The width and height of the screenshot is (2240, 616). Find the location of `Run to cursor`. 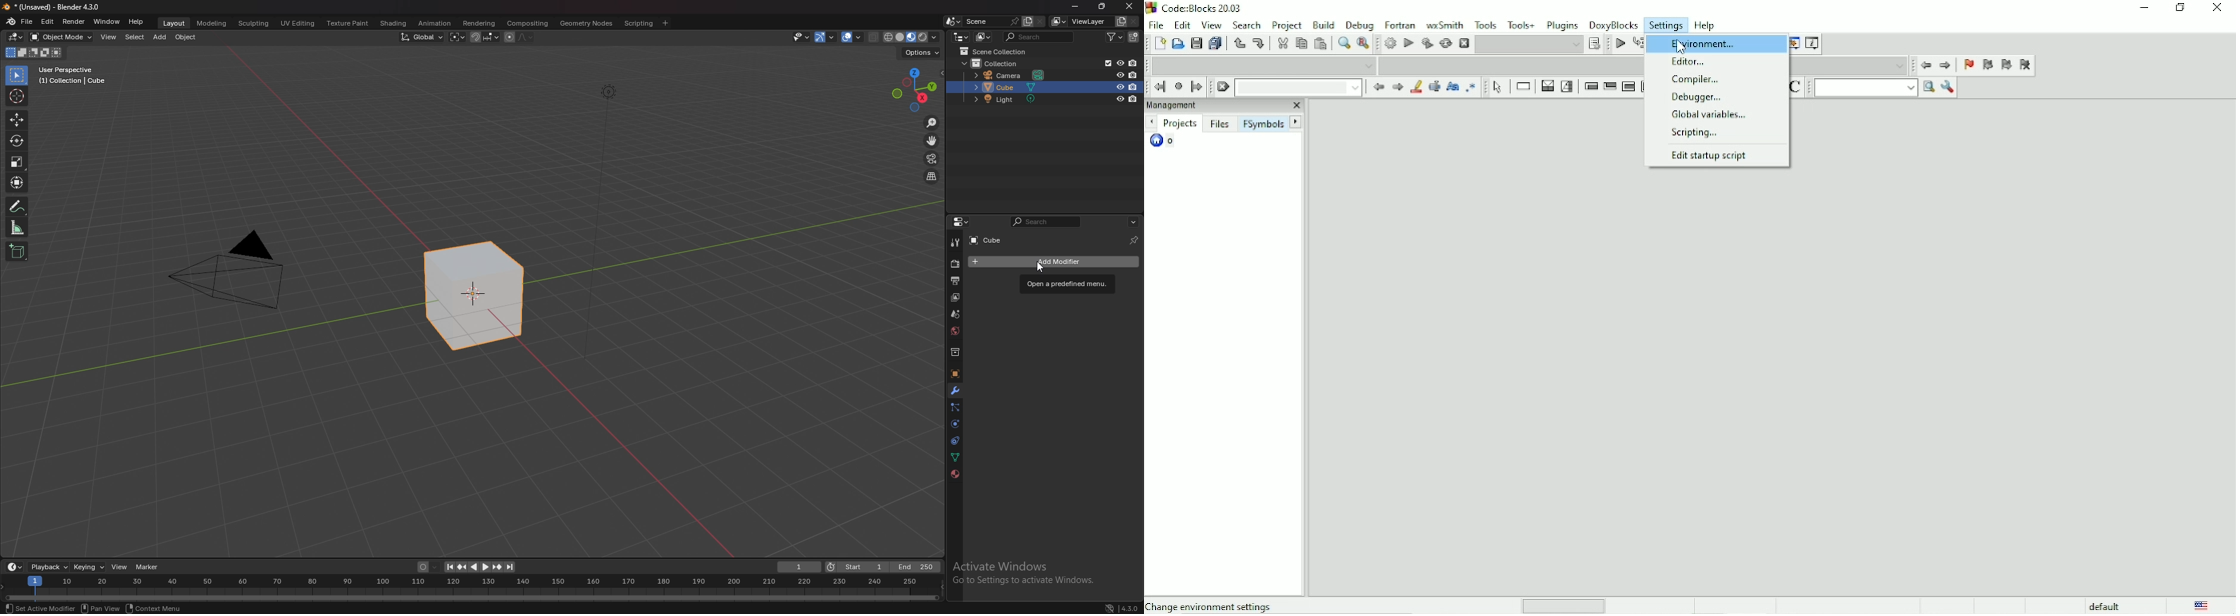

Run to cursor is located at coordinates (1637, 43).